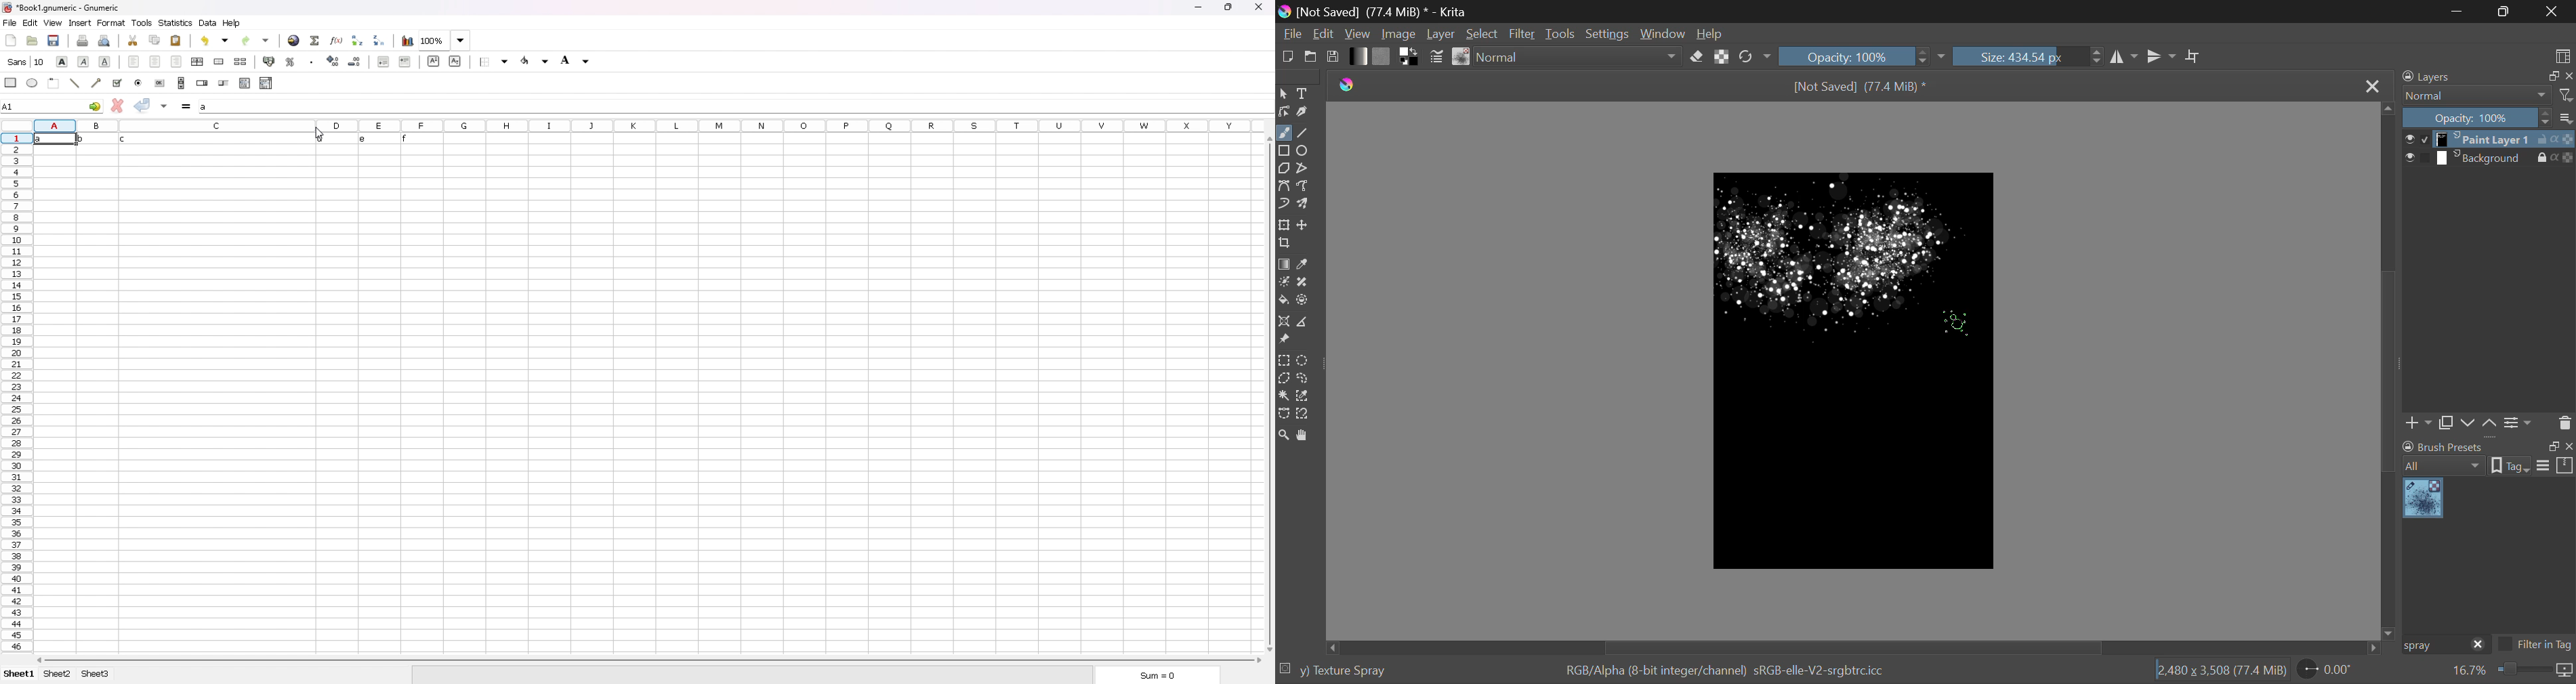 The width and height of the screenshot is (2576, 700). I want to click on Pattern, so click(1382, 56).